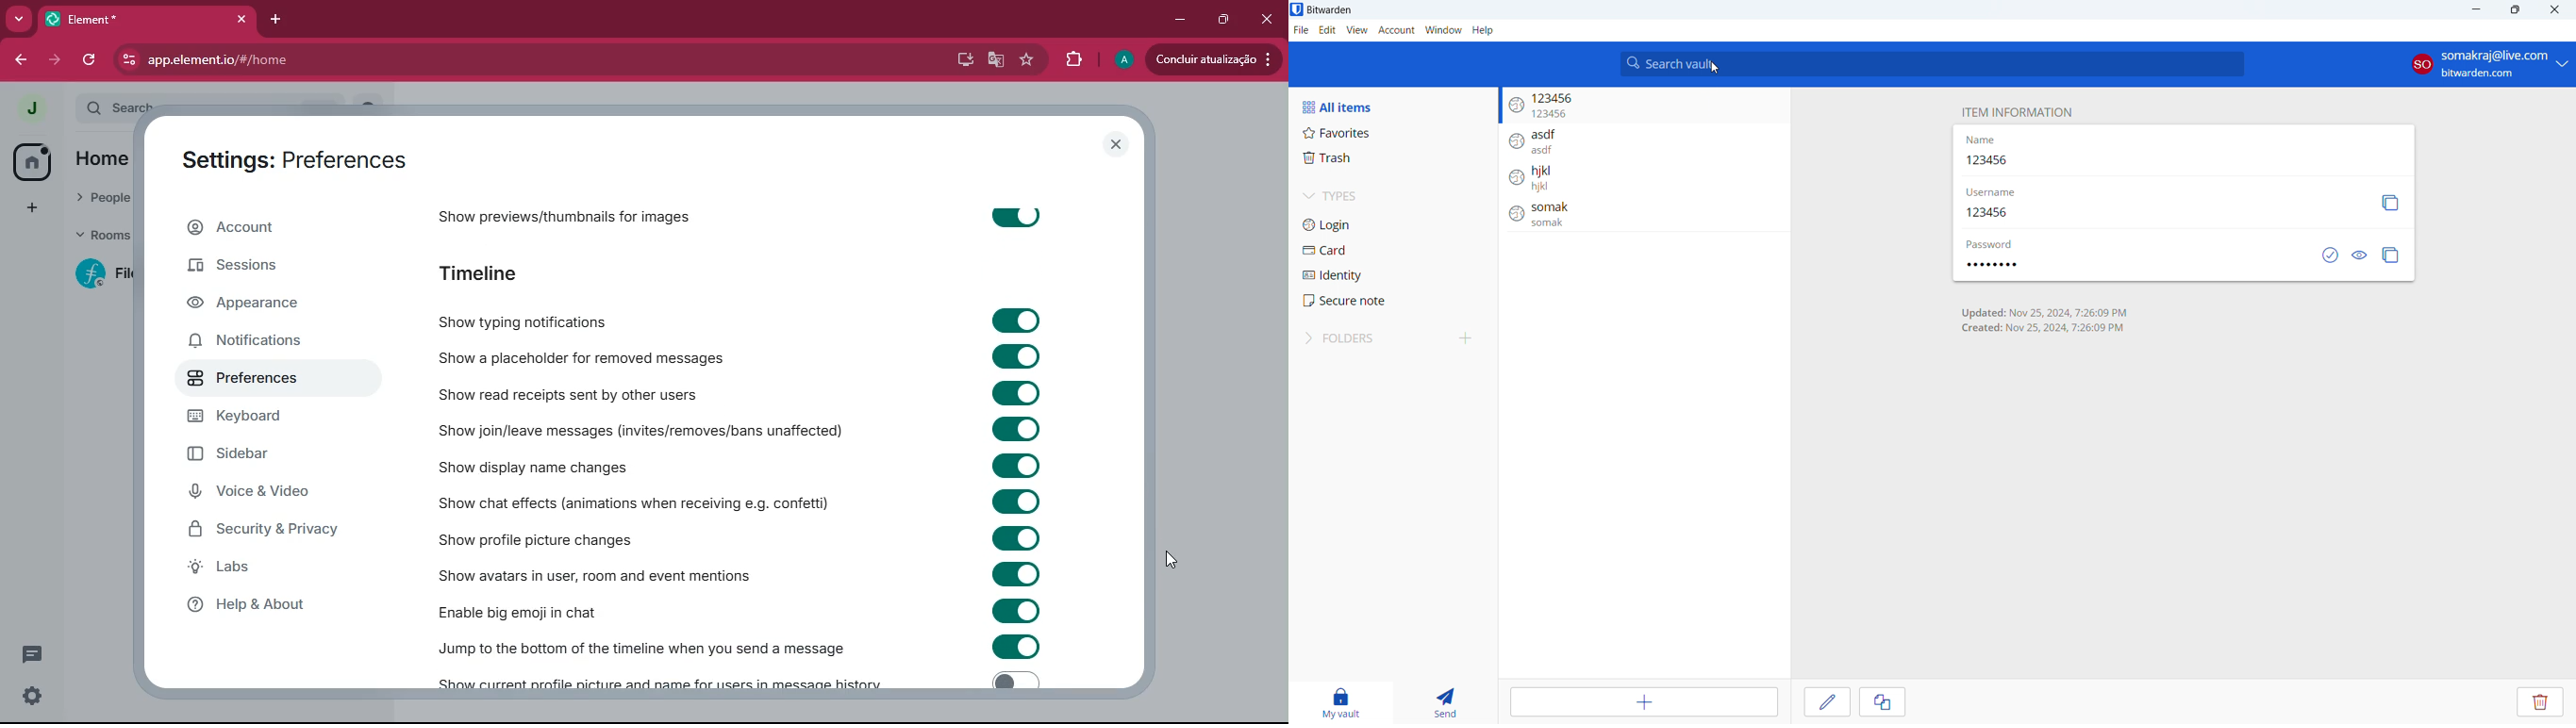  What do you see at coordinates (1329, 10) in the screenshot?
I see `title` at bounding box center [1329, 10].